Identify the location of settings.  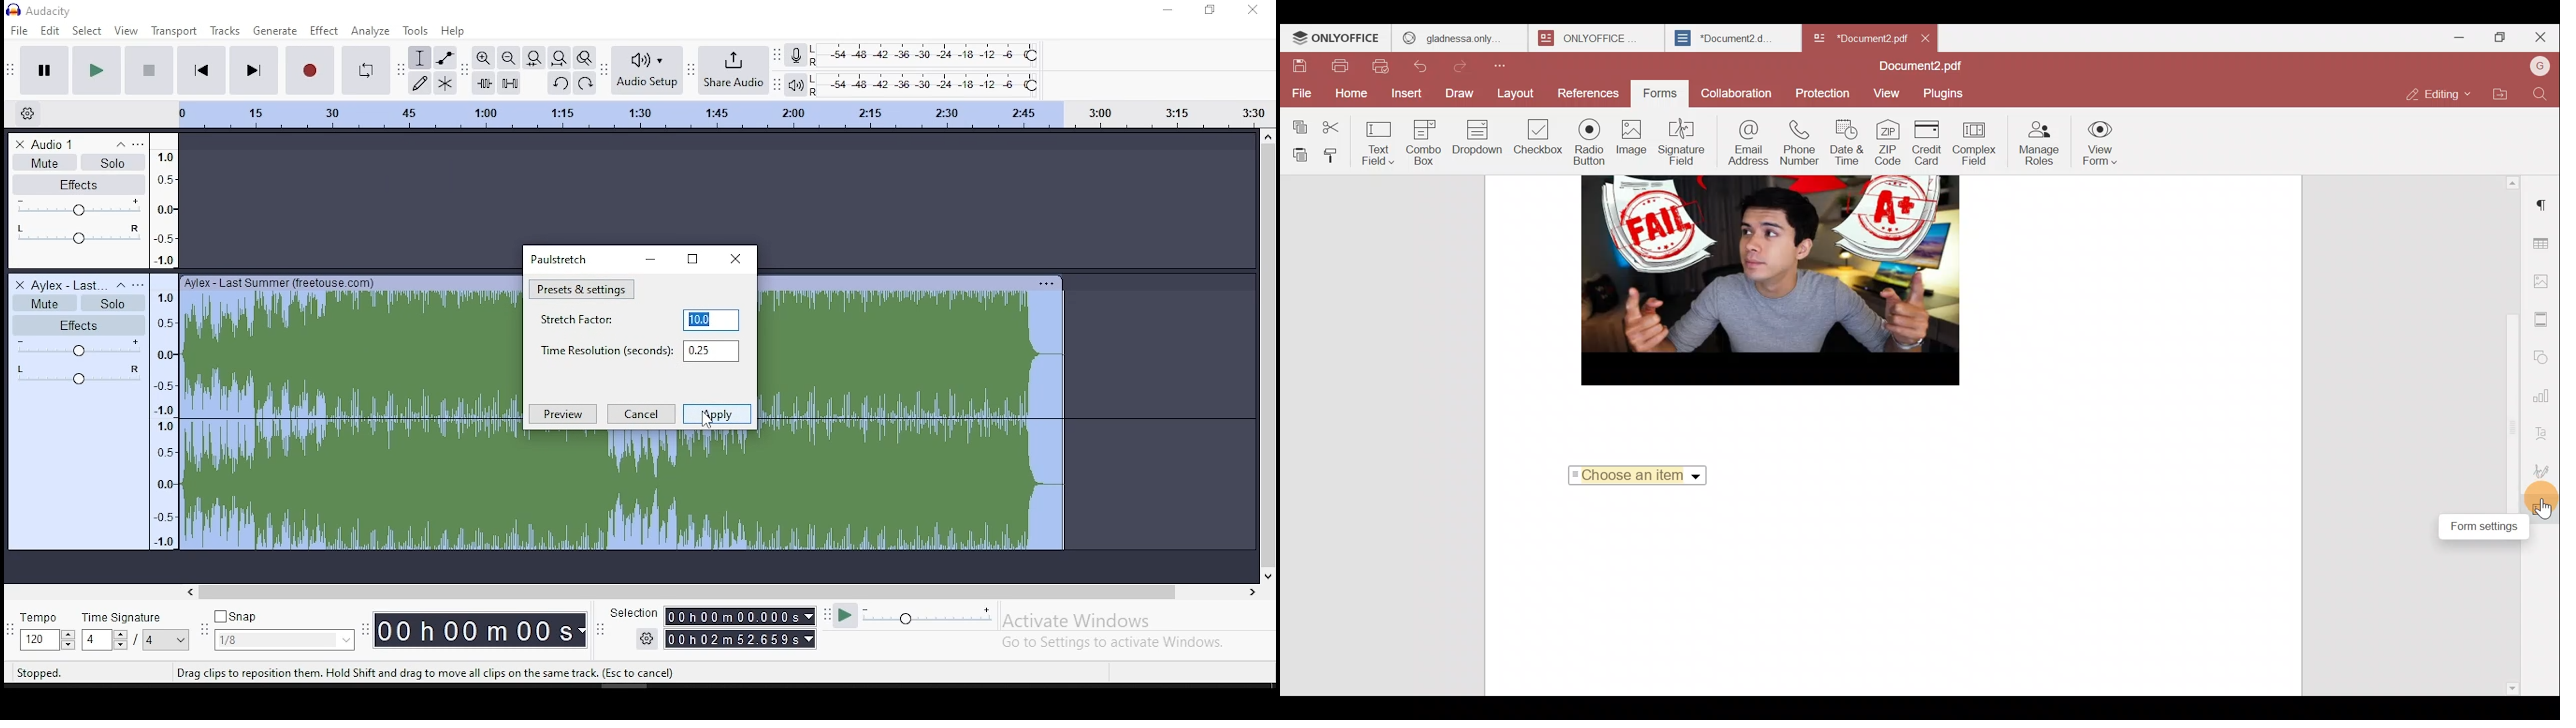
(31, 111).